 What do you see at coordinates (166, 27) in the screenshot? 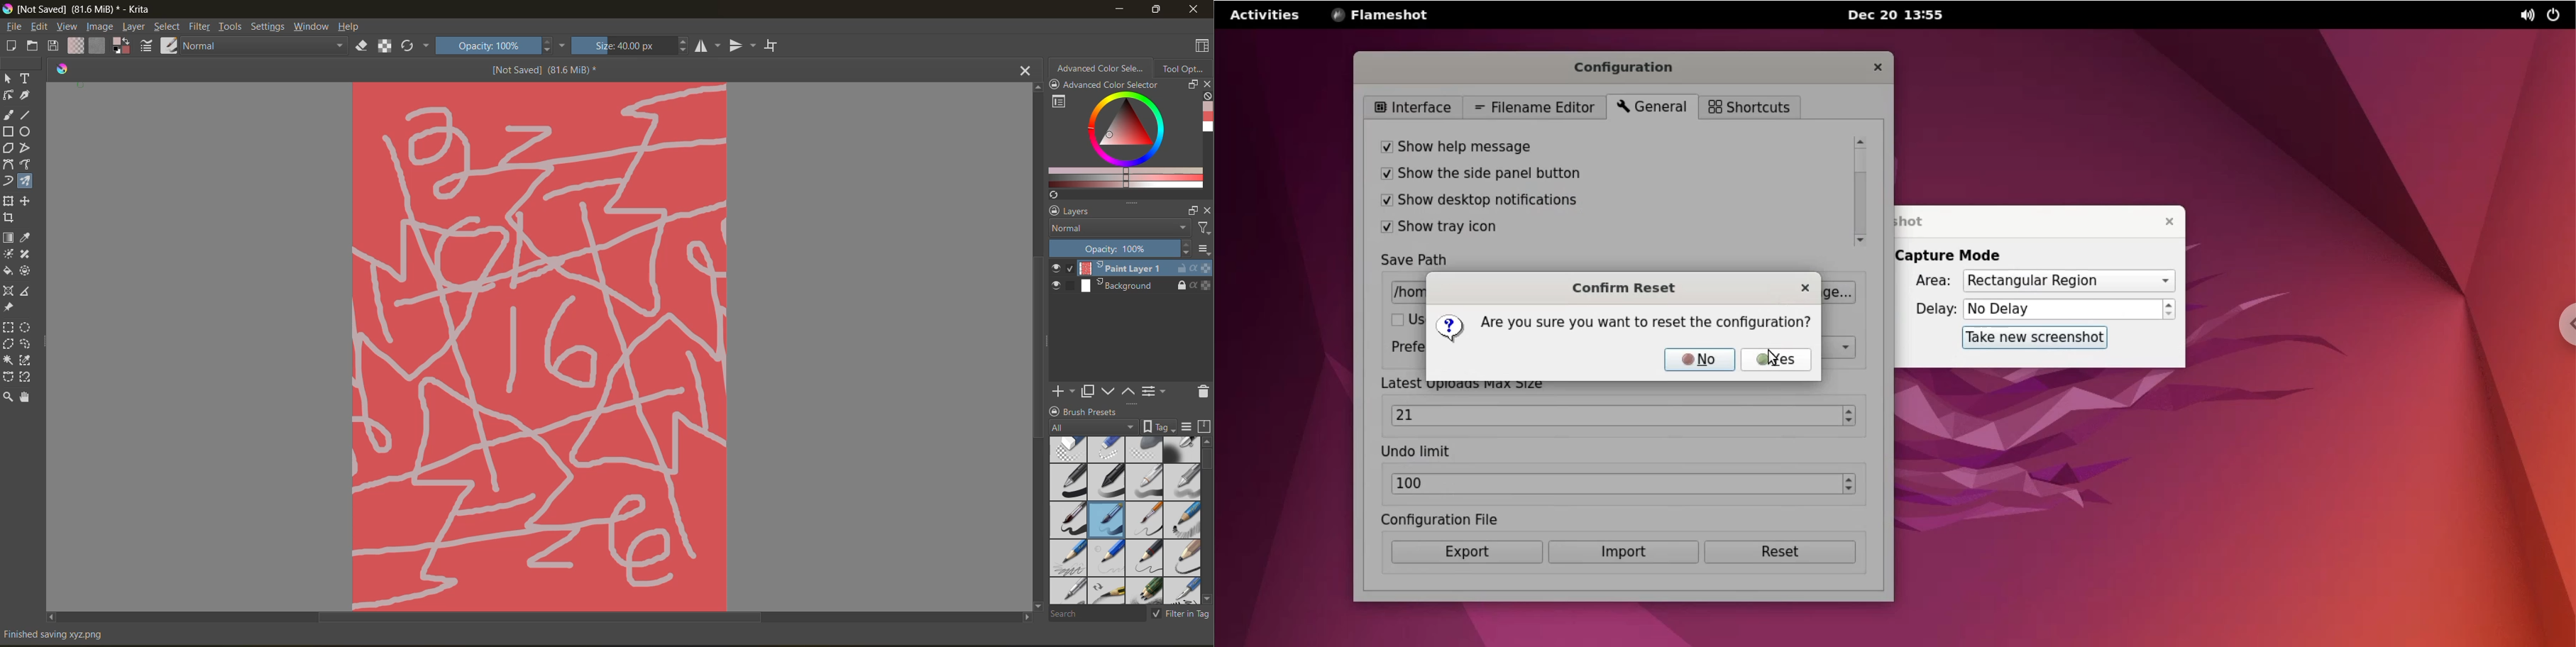
I see `select` at bounding box center [166, 27].